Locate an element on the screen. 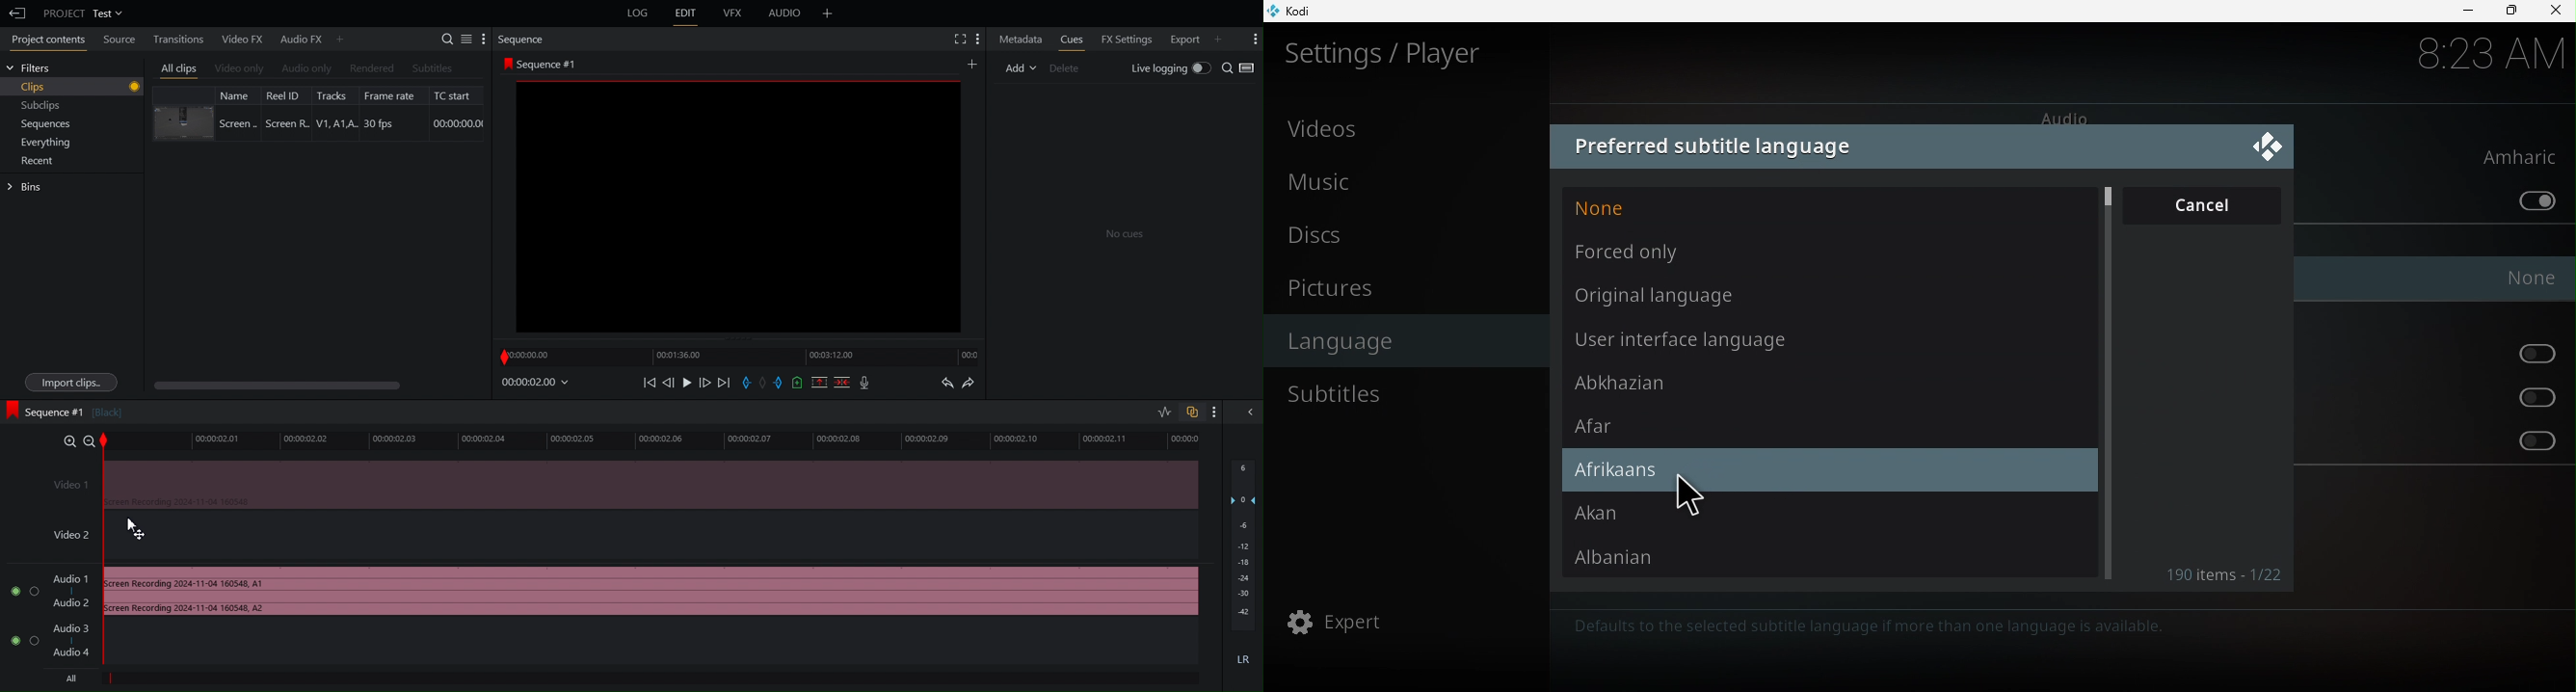 The width and height of the screenshot is (2576, 700). Toggle Audio Editing is located at coordinates (1160, 410).